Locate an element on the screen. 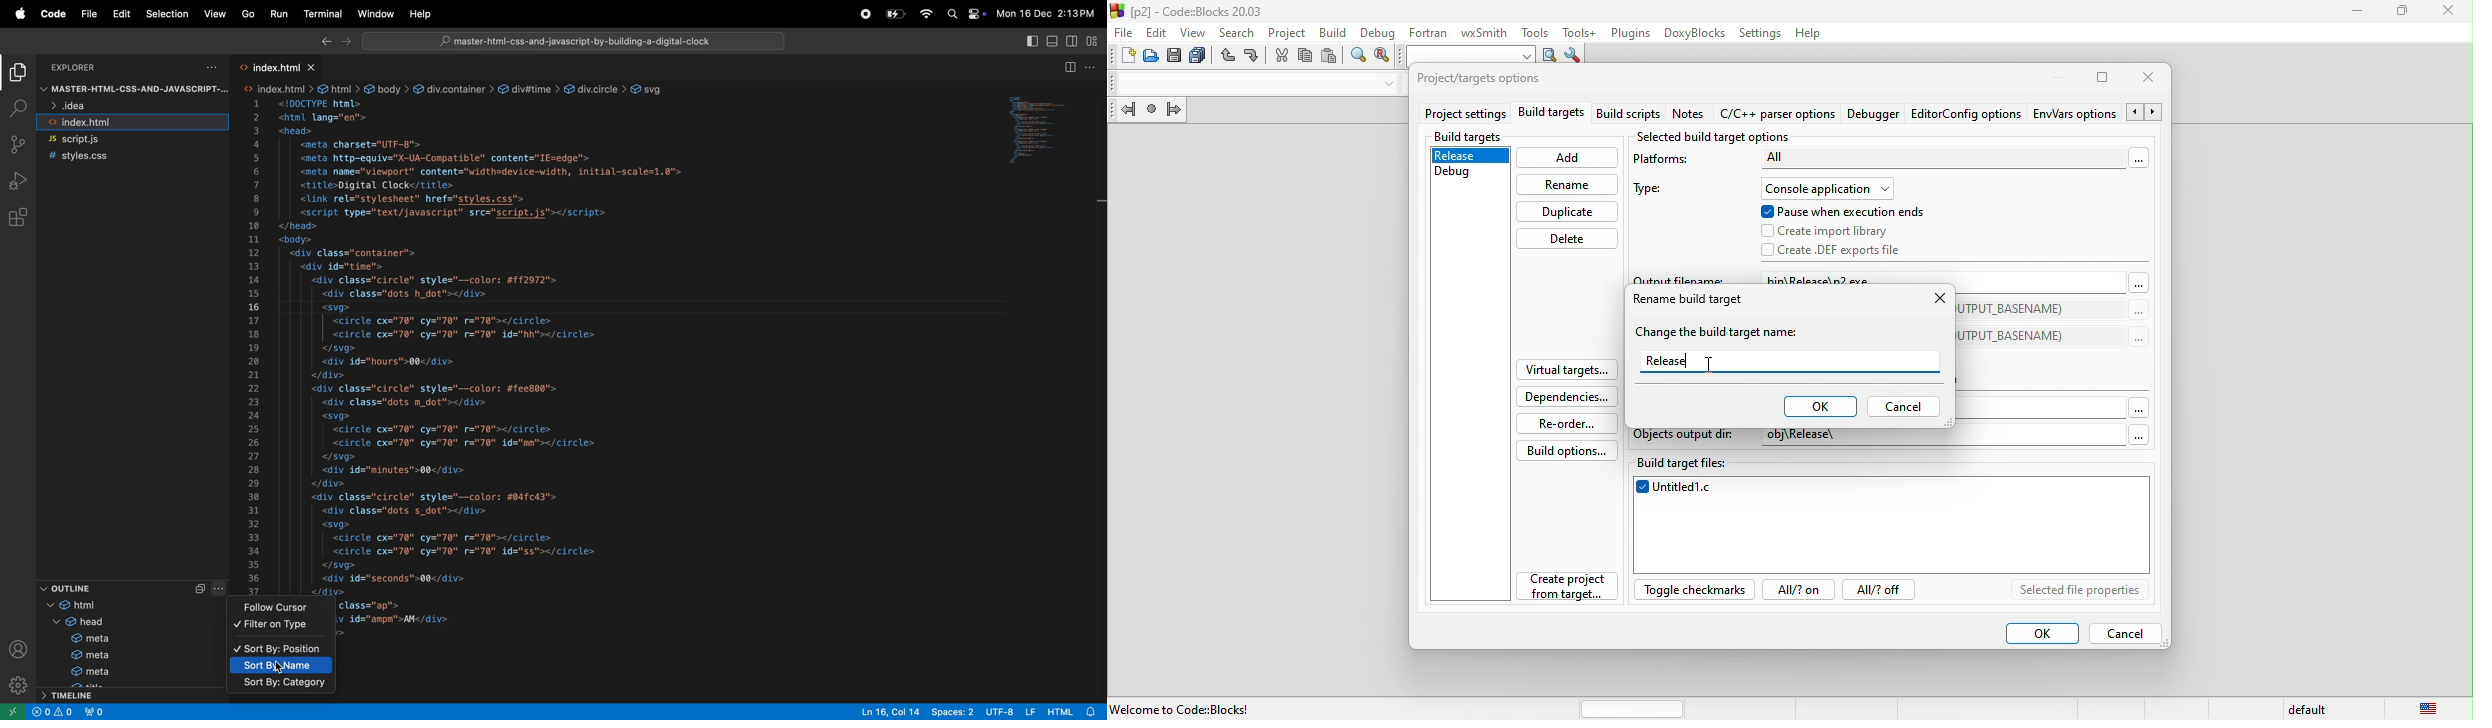 The image size is (2492, 728). maximize is located at coordinates (2103, 81).